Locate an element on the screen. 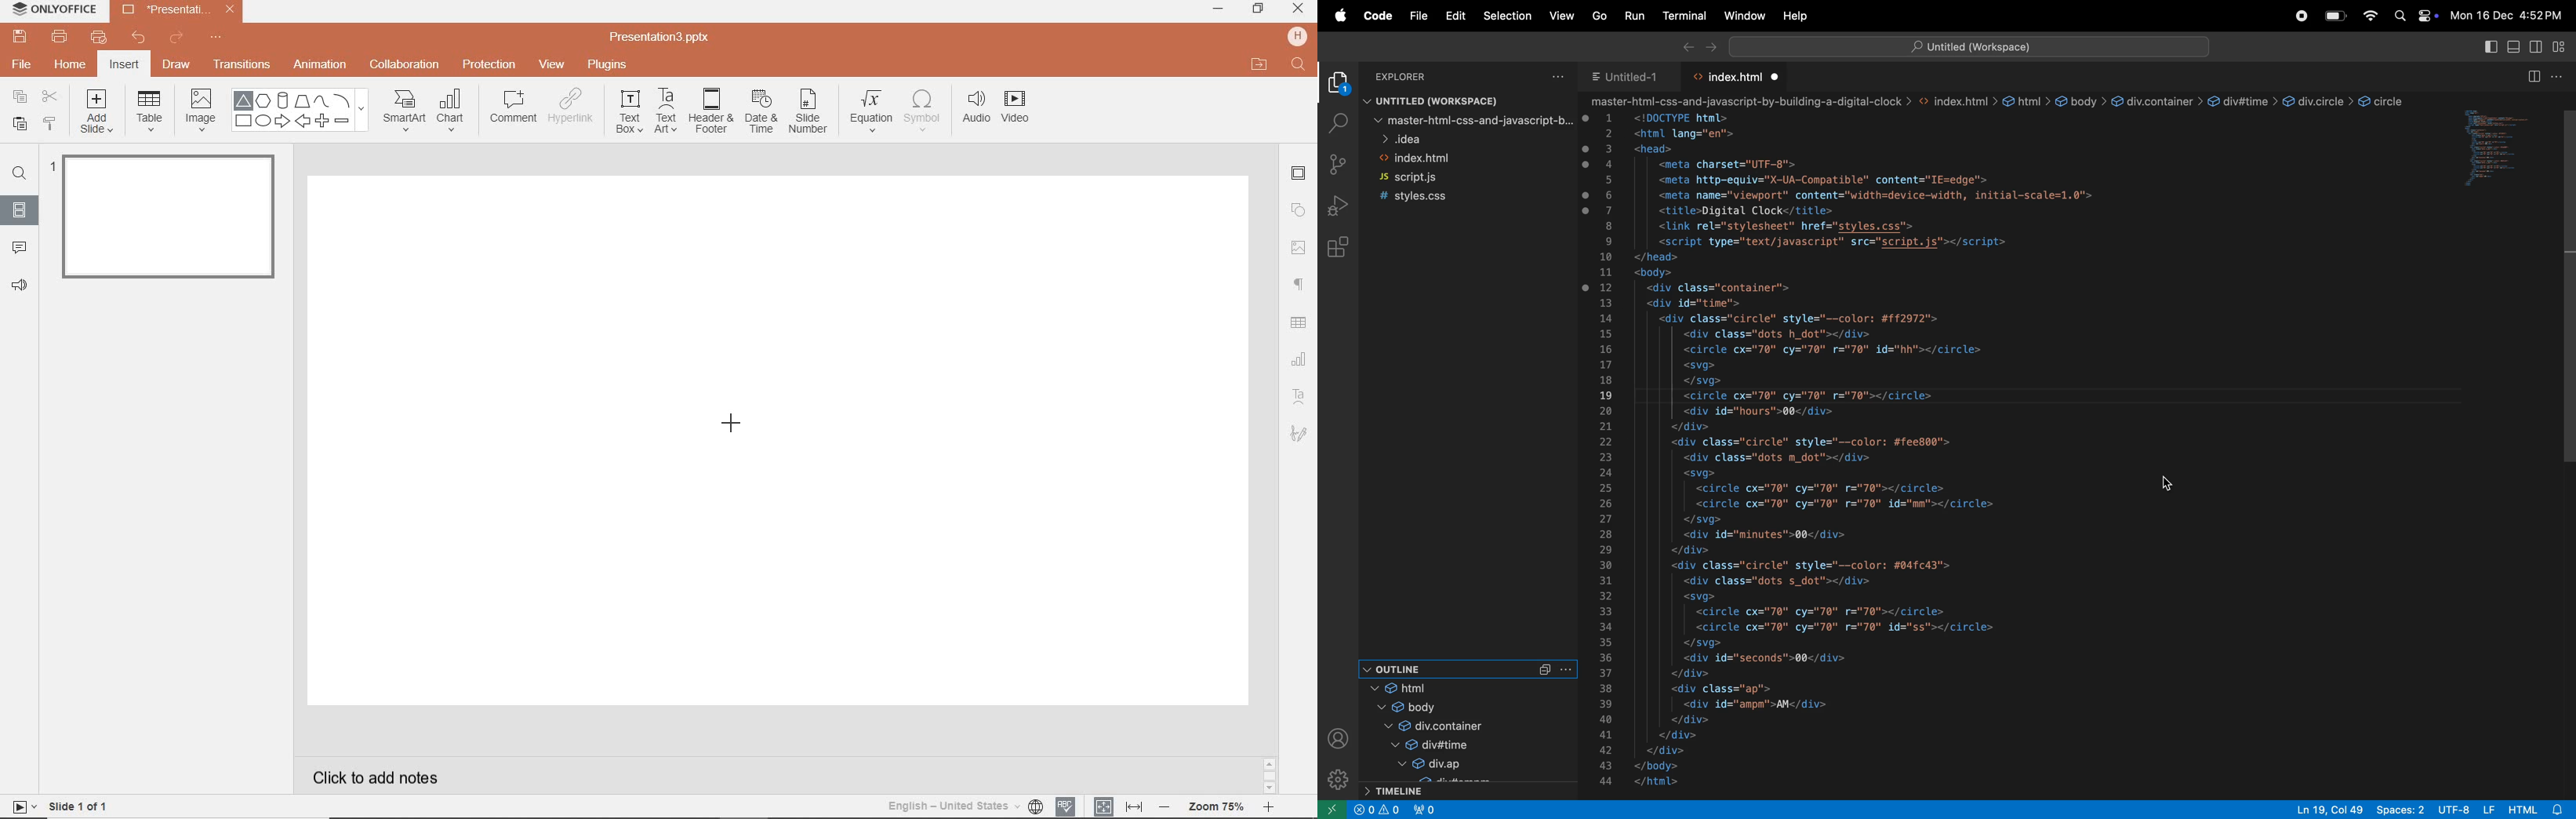  SAVE is located at coordinates (22, 35).